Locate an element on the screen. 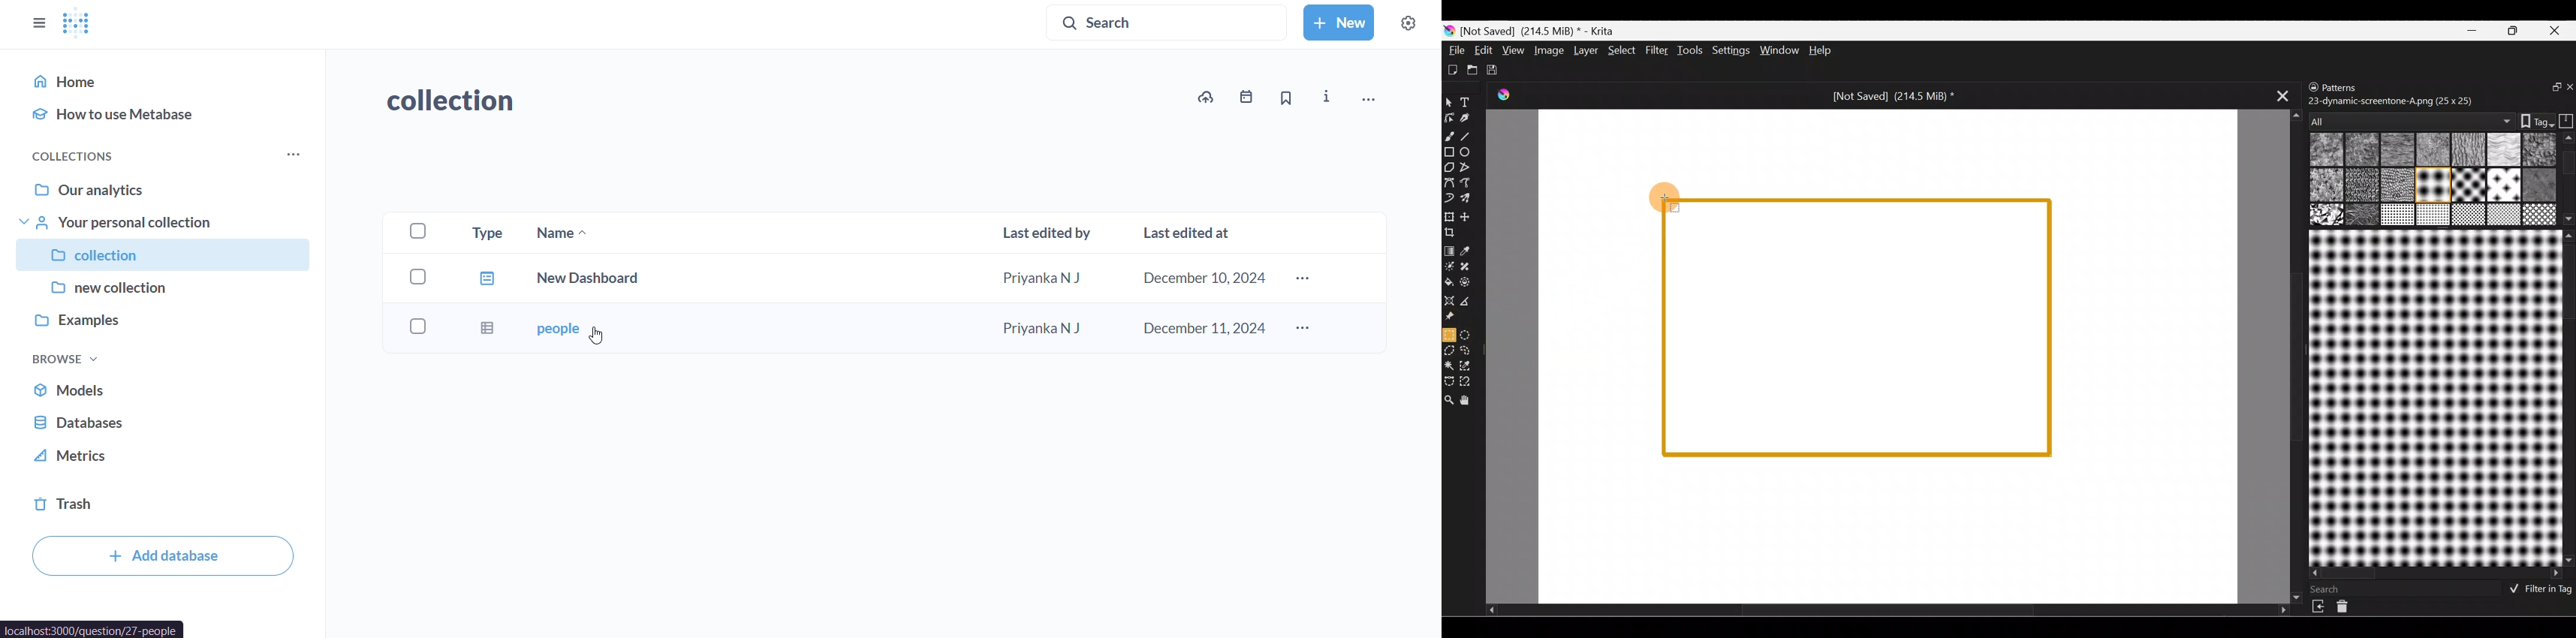  Close docker is located at coordinates (2568, 88).